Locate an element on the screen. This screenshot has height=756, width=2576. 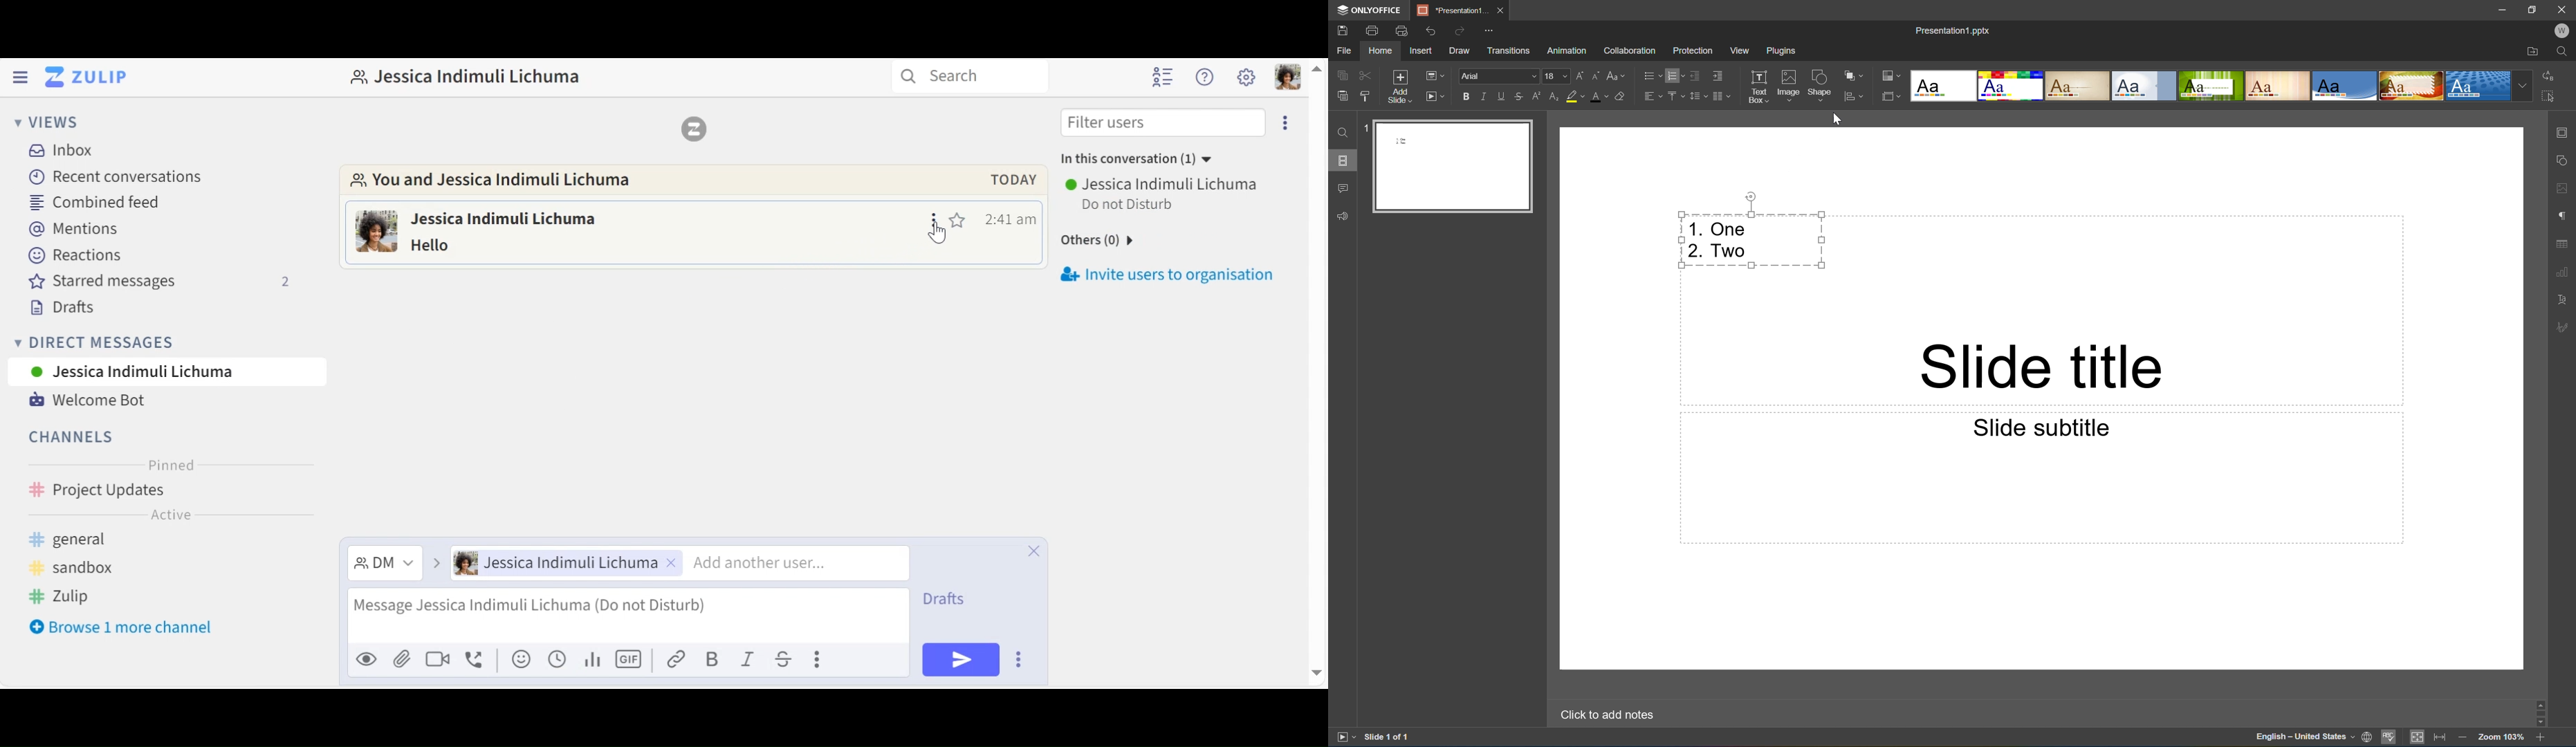
general is located at coordinates (91, 540).